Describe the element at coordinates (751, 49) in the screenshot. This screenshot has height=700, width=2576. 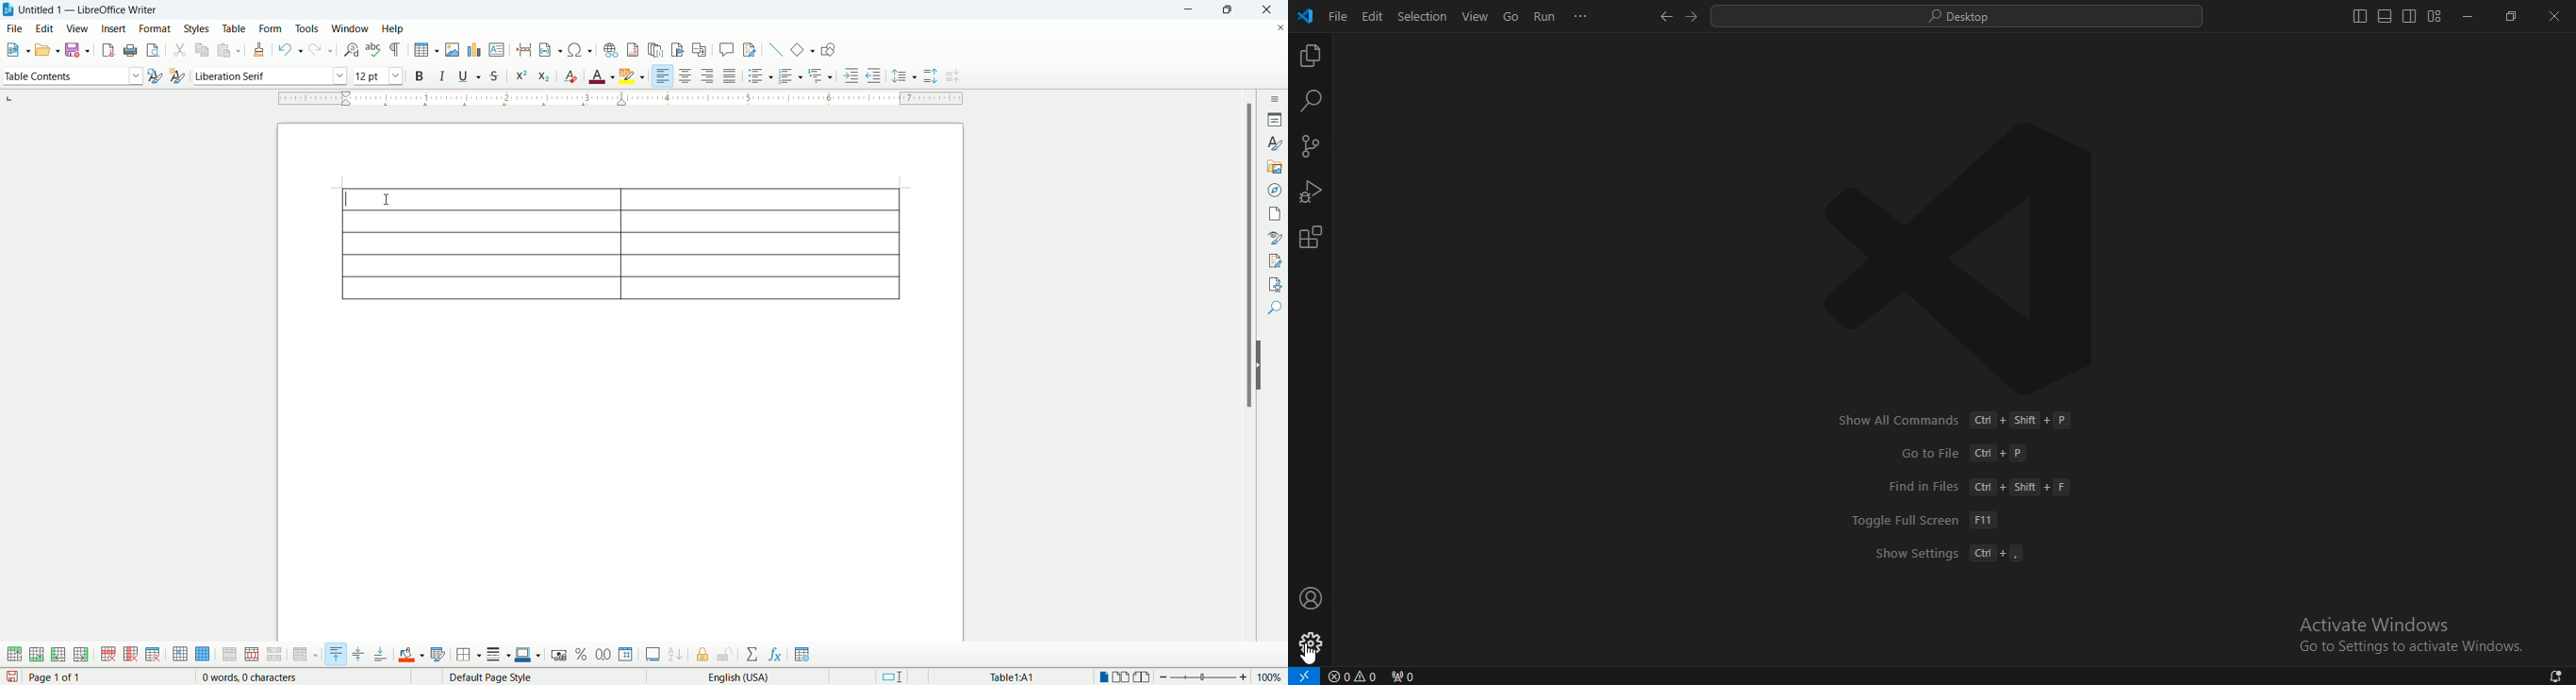
I see `track changes` at that location.